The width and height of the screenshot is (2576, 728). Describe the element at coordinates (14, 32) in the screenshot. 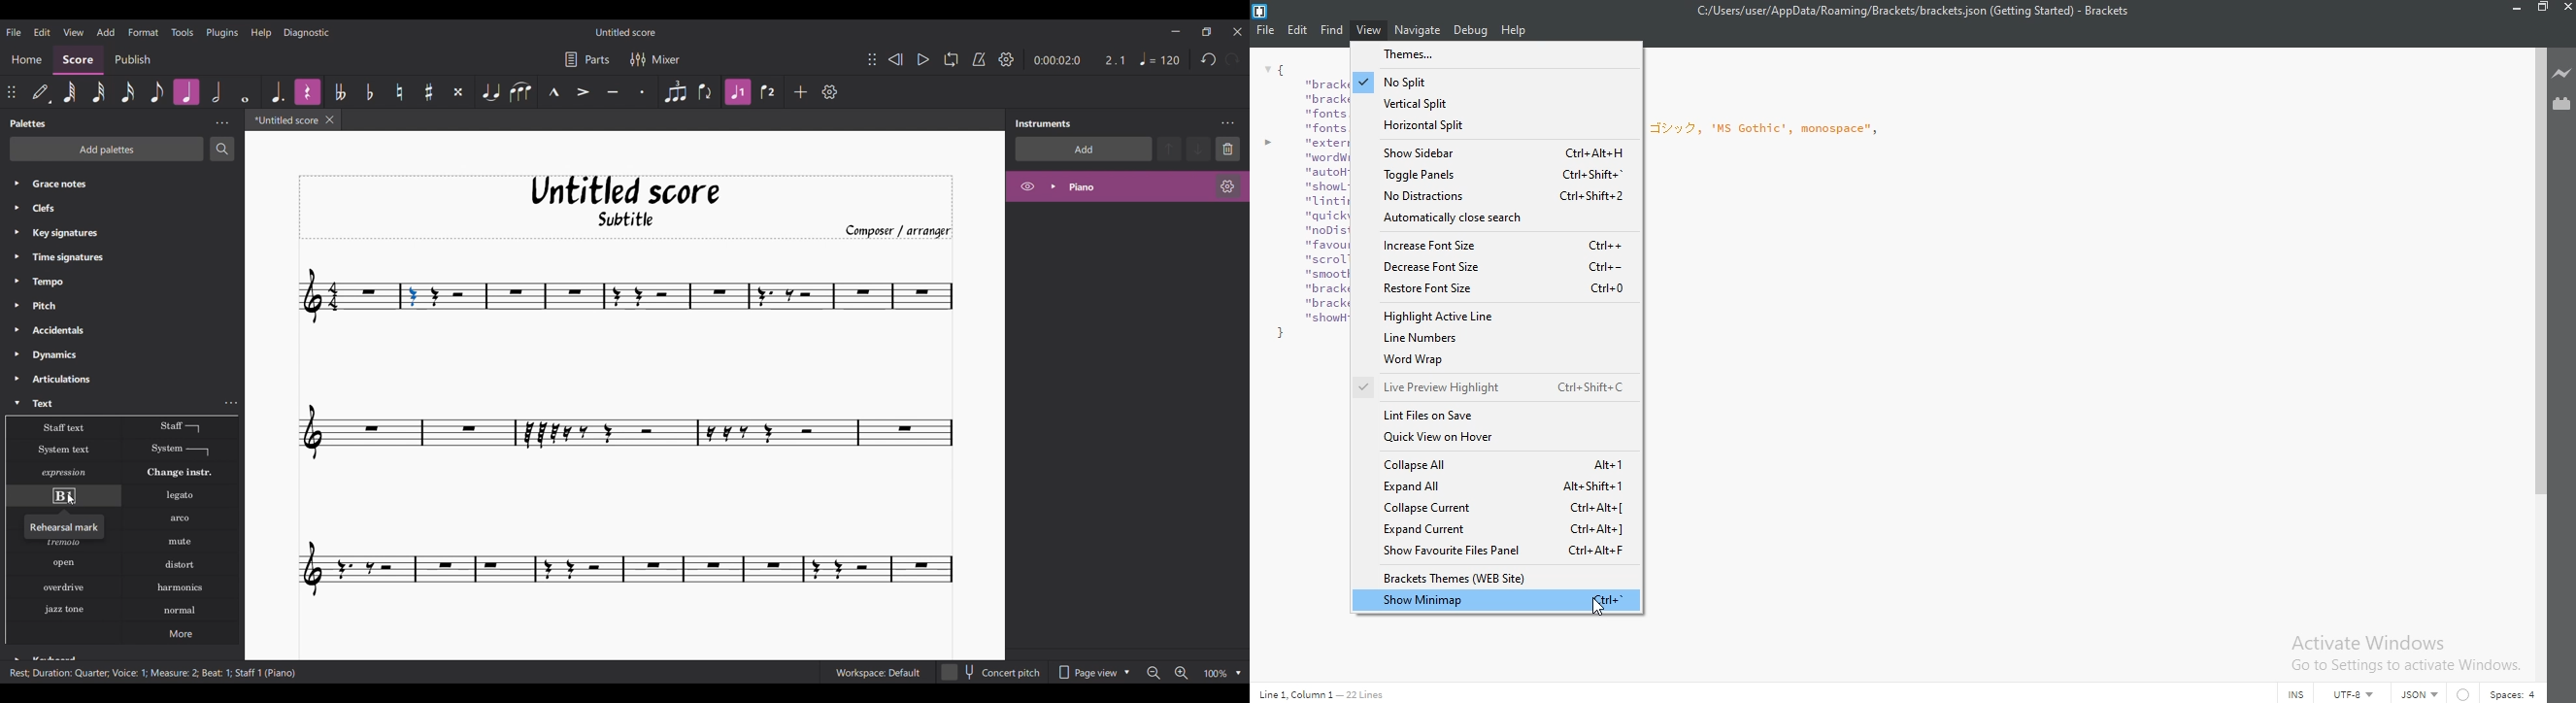

I see `File menu` at that location.